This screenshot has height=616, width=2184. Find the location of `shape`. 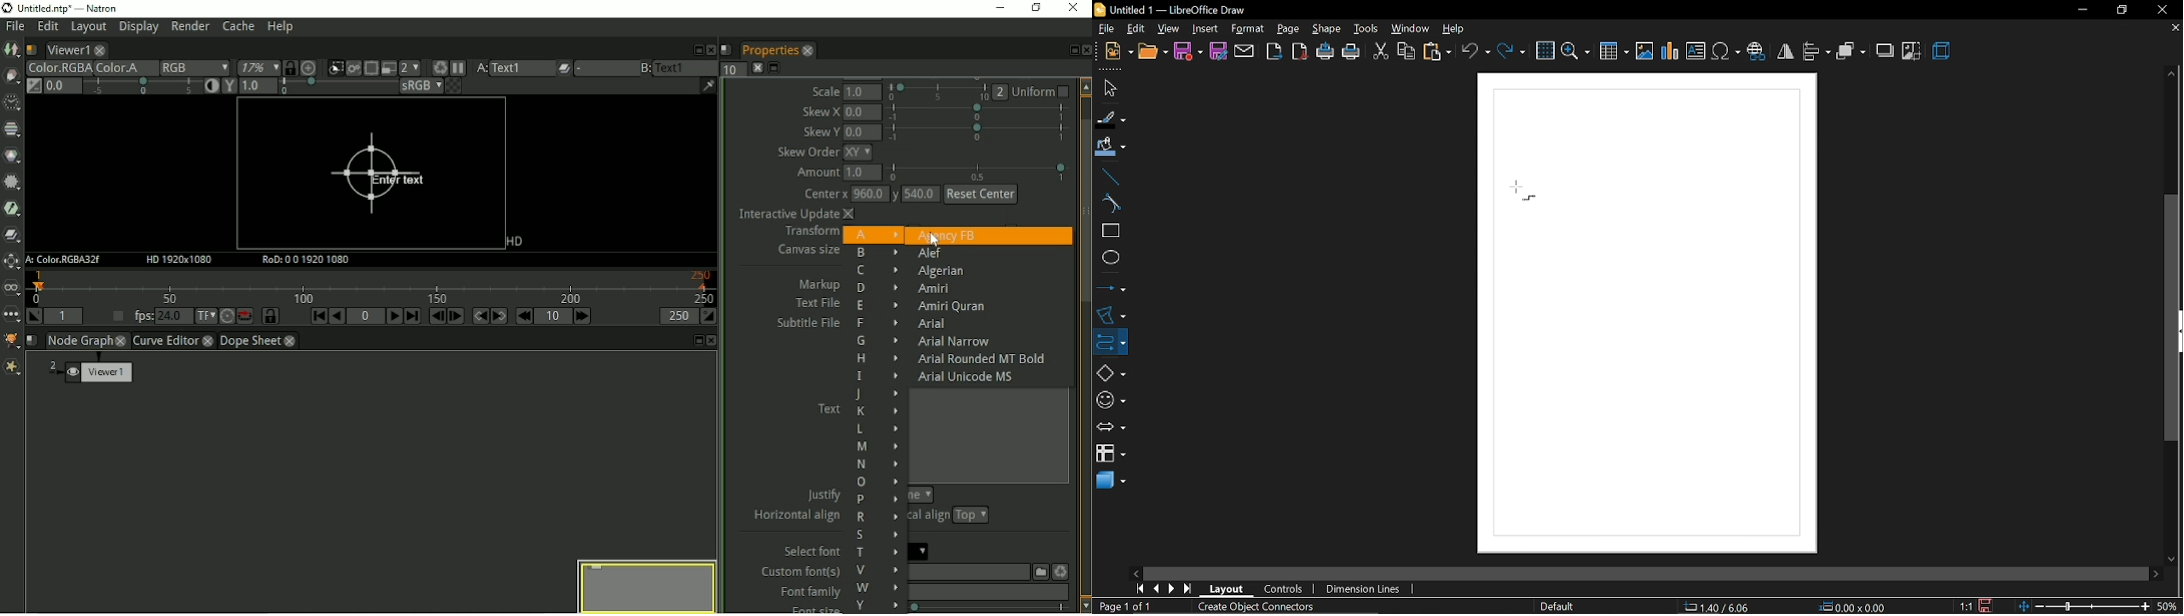

shape is located at coordinates (1324, 28).